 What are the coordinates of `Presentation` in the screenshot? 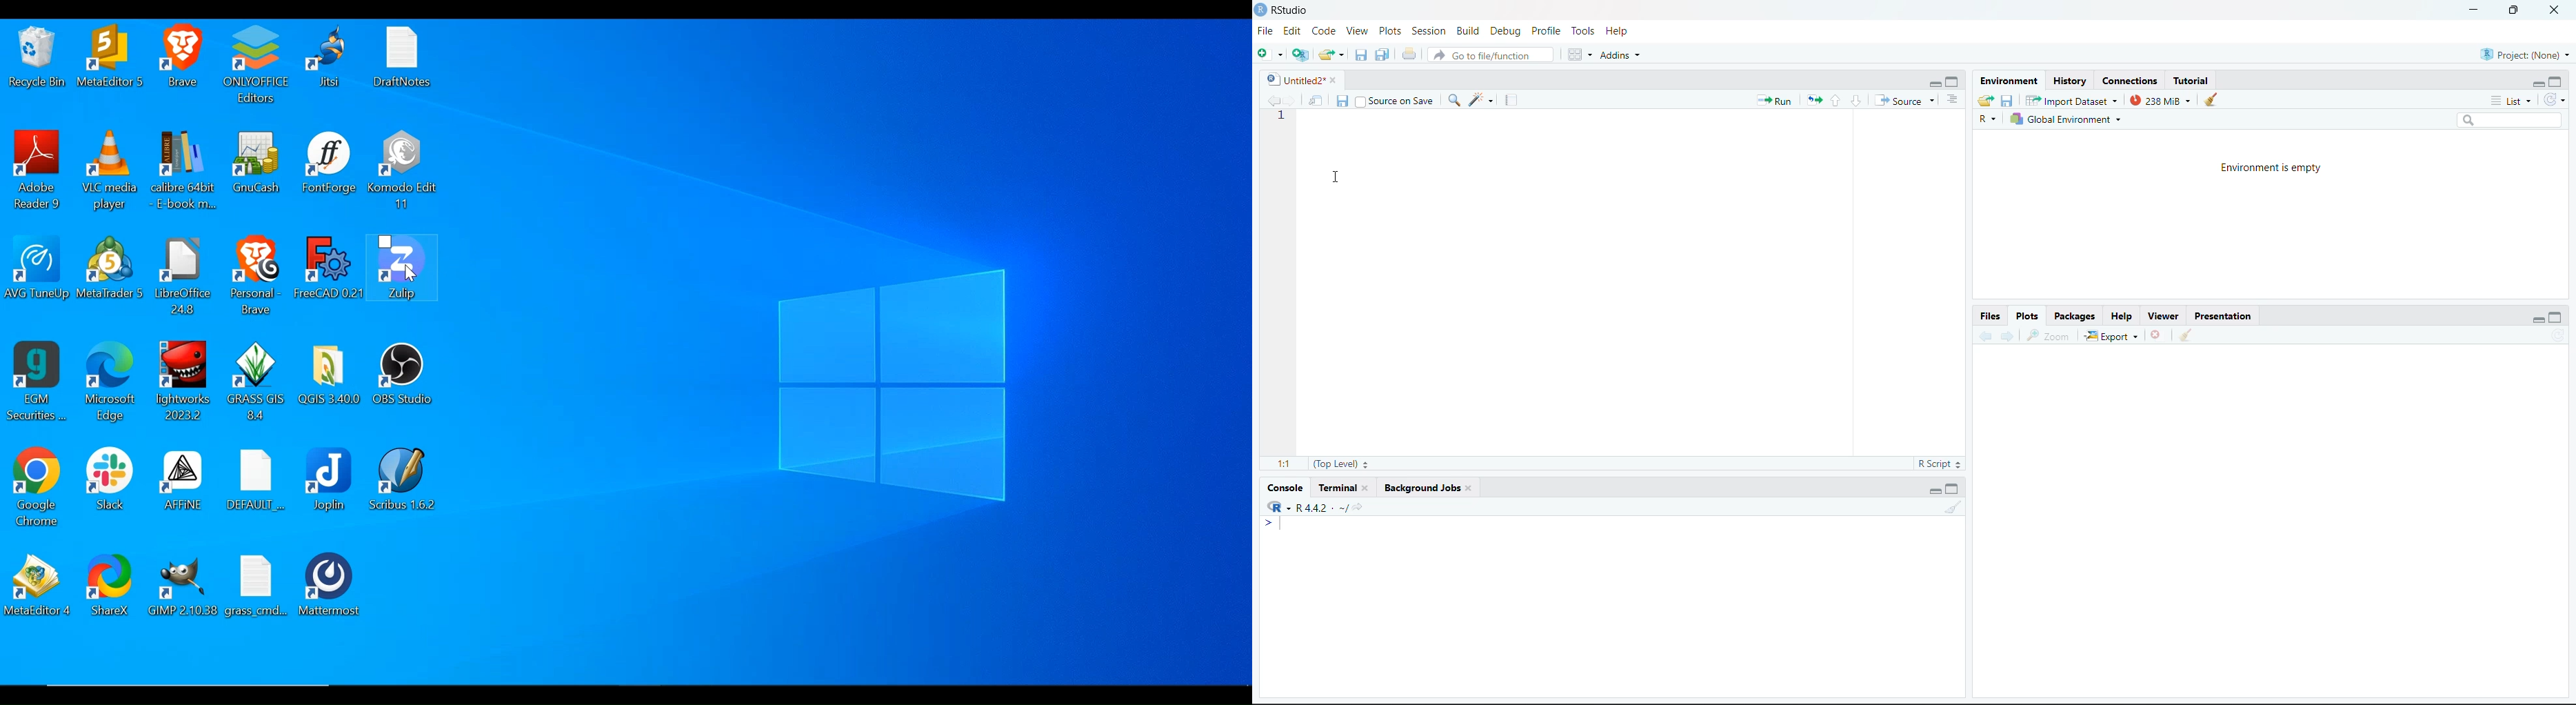 It's located at (2223, 316).